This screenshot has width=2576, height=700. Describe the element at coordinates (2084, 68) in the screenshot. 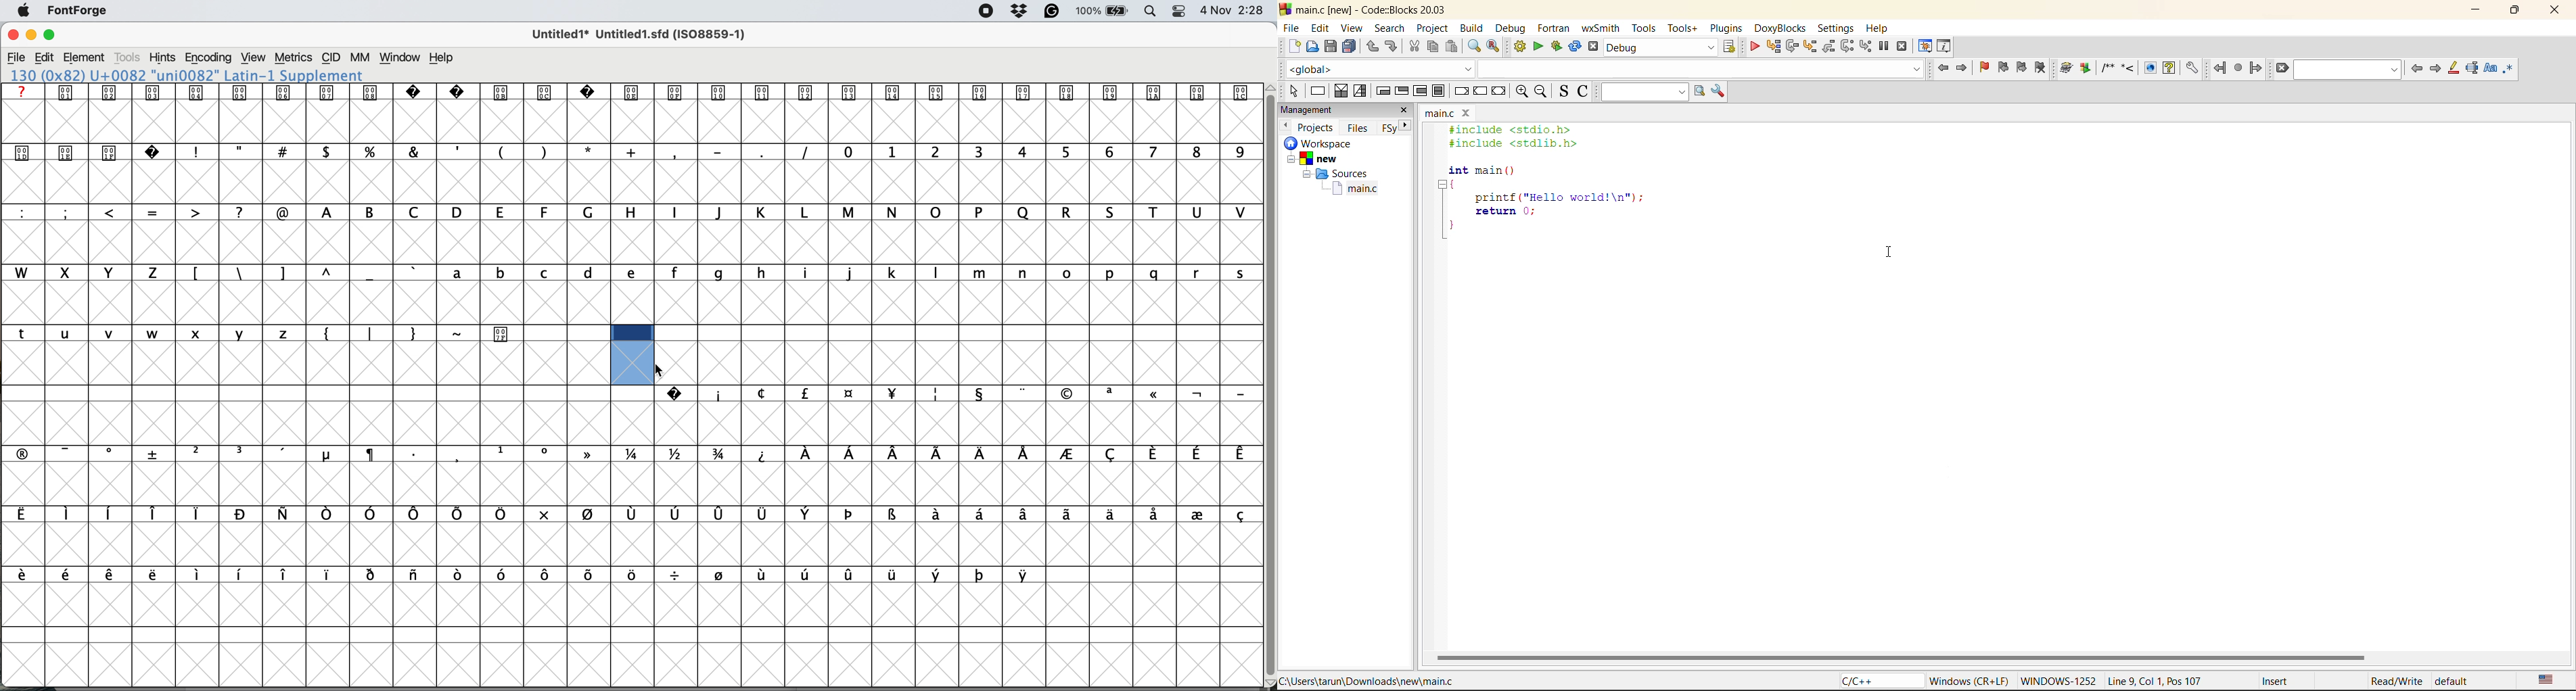

I see `Extract documentation for the current project` at that location.